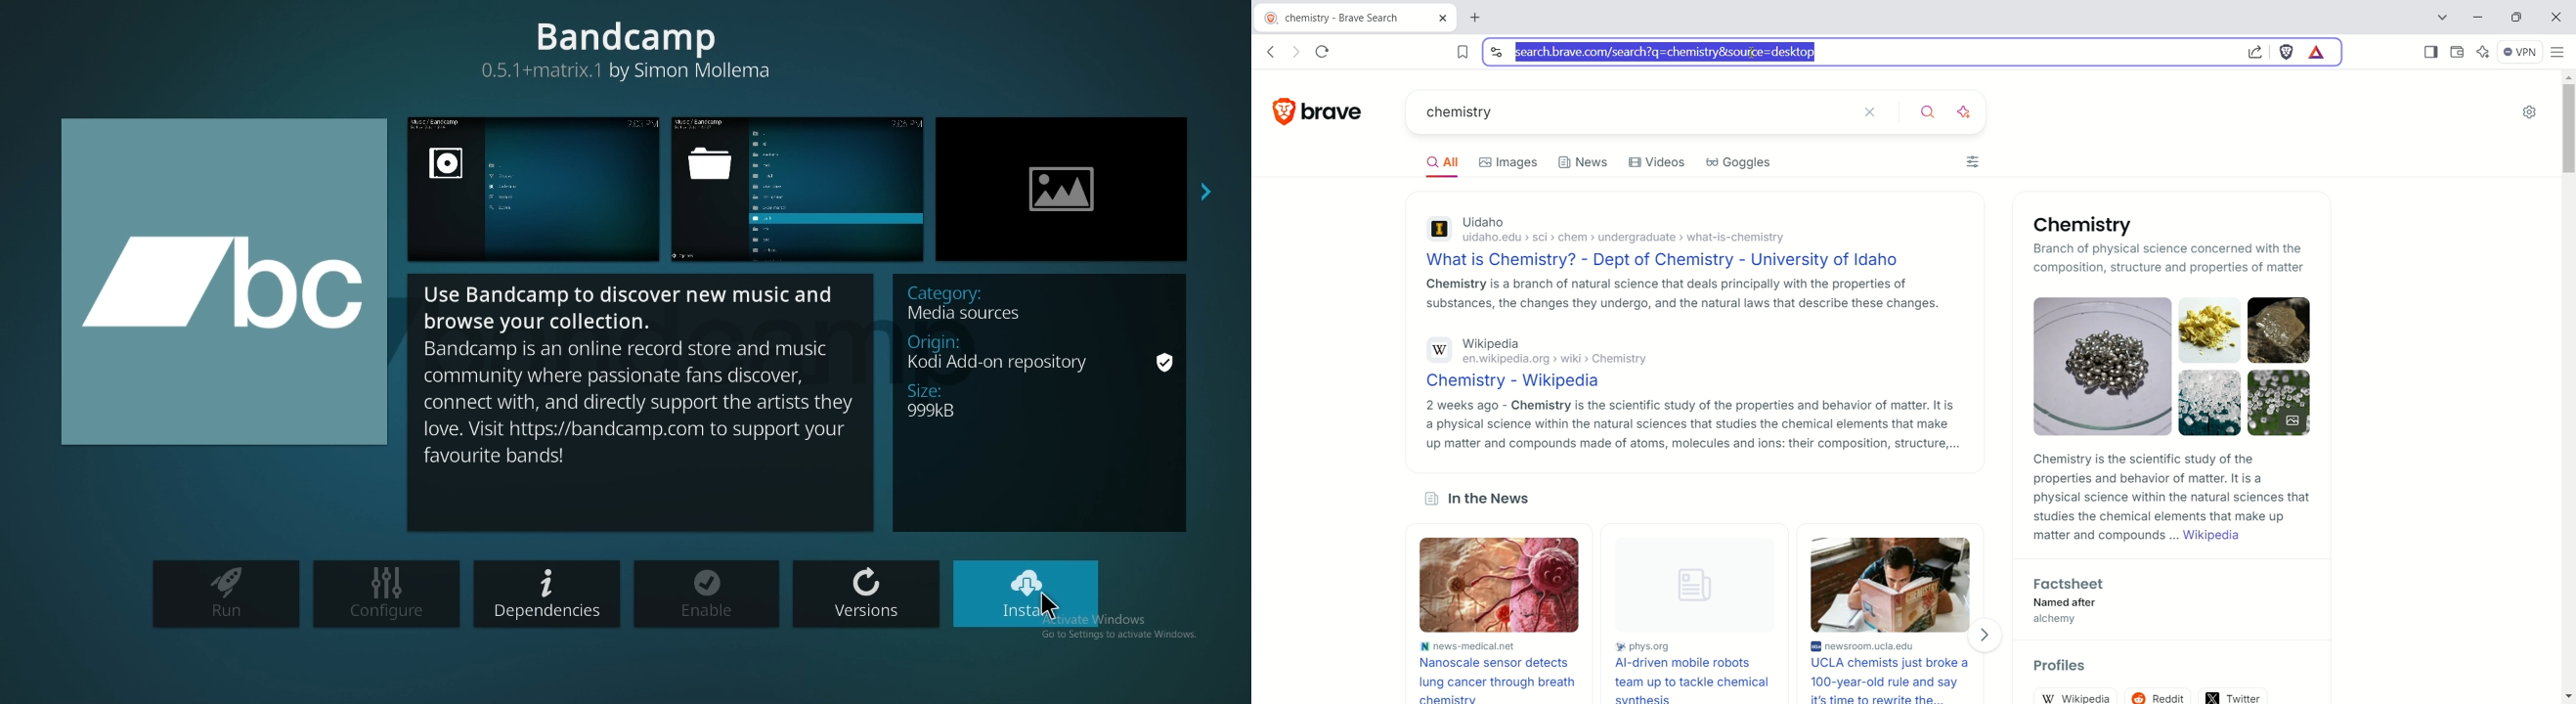 Image resolution: width=2576 pixels, height=728 pixels. Describe the element at coordinates (868, 589) in the screenshot. I see `versions` at that location.